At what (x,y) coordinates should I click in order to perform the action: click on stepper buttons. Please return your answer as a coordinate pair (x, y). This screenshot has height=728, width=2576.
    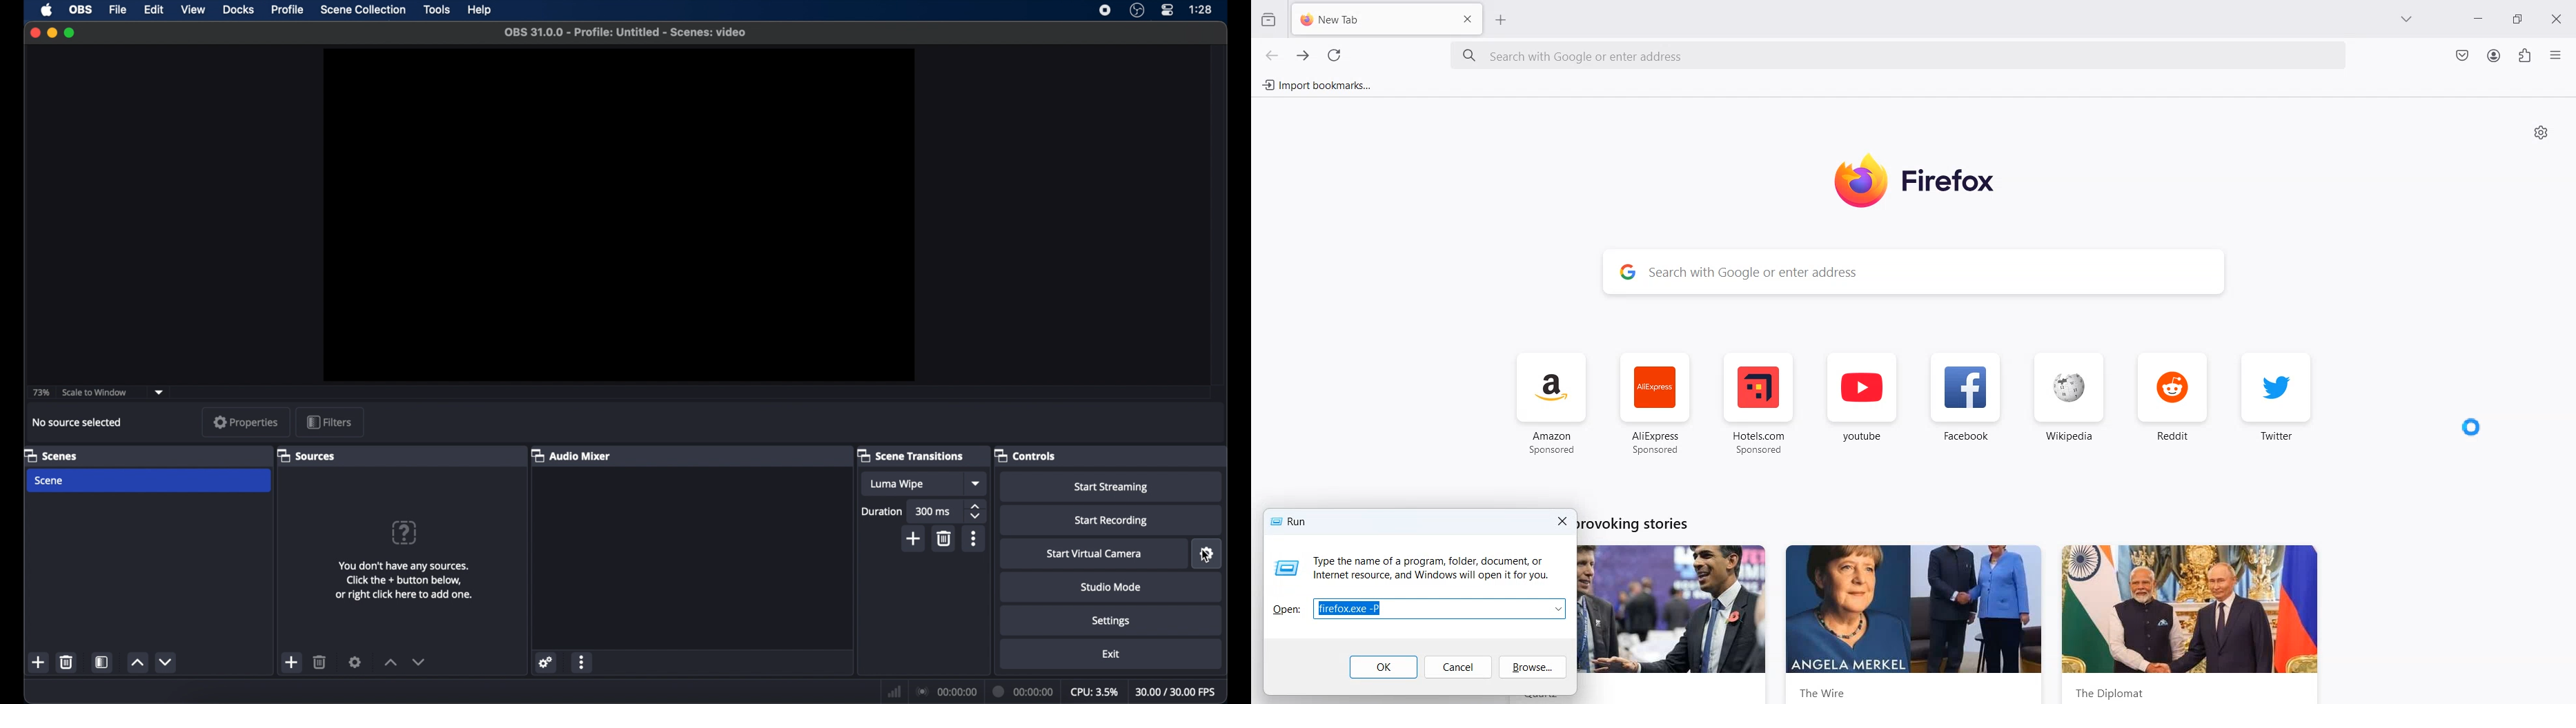
    Looking at the image, I should click on (975, 511).